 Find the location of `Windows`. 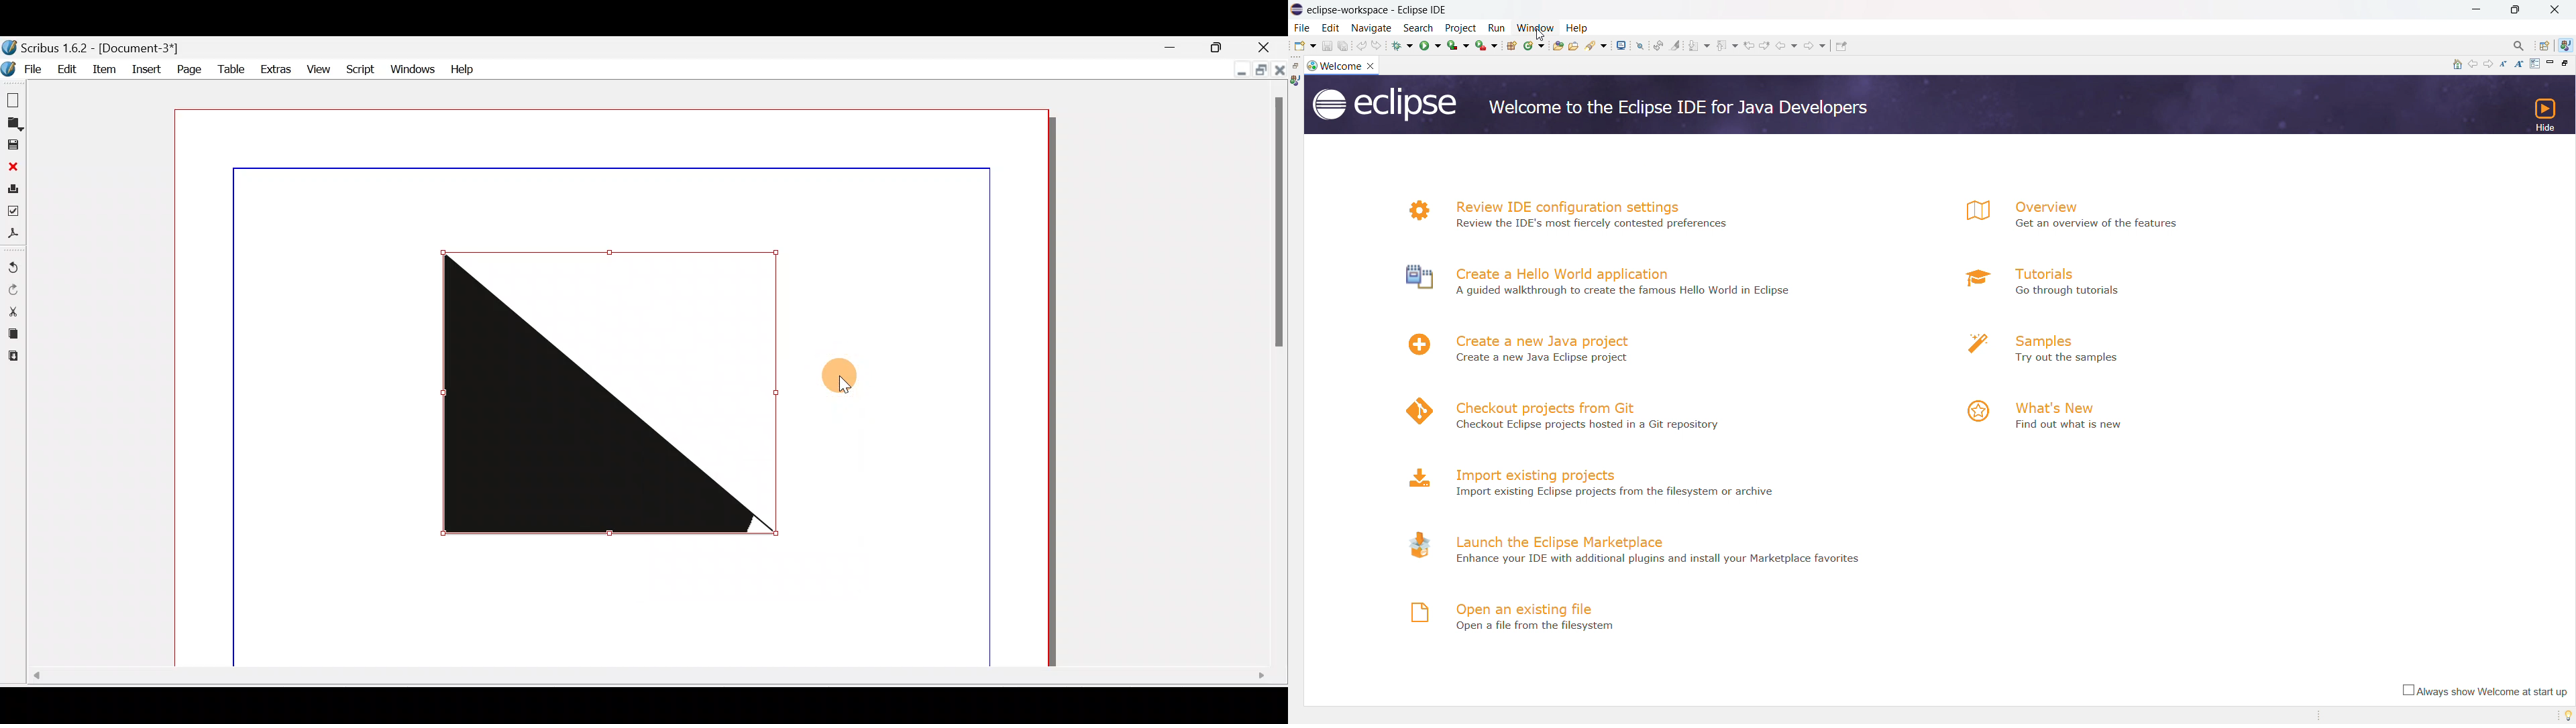

Windows is located at coordinates (411, 66).